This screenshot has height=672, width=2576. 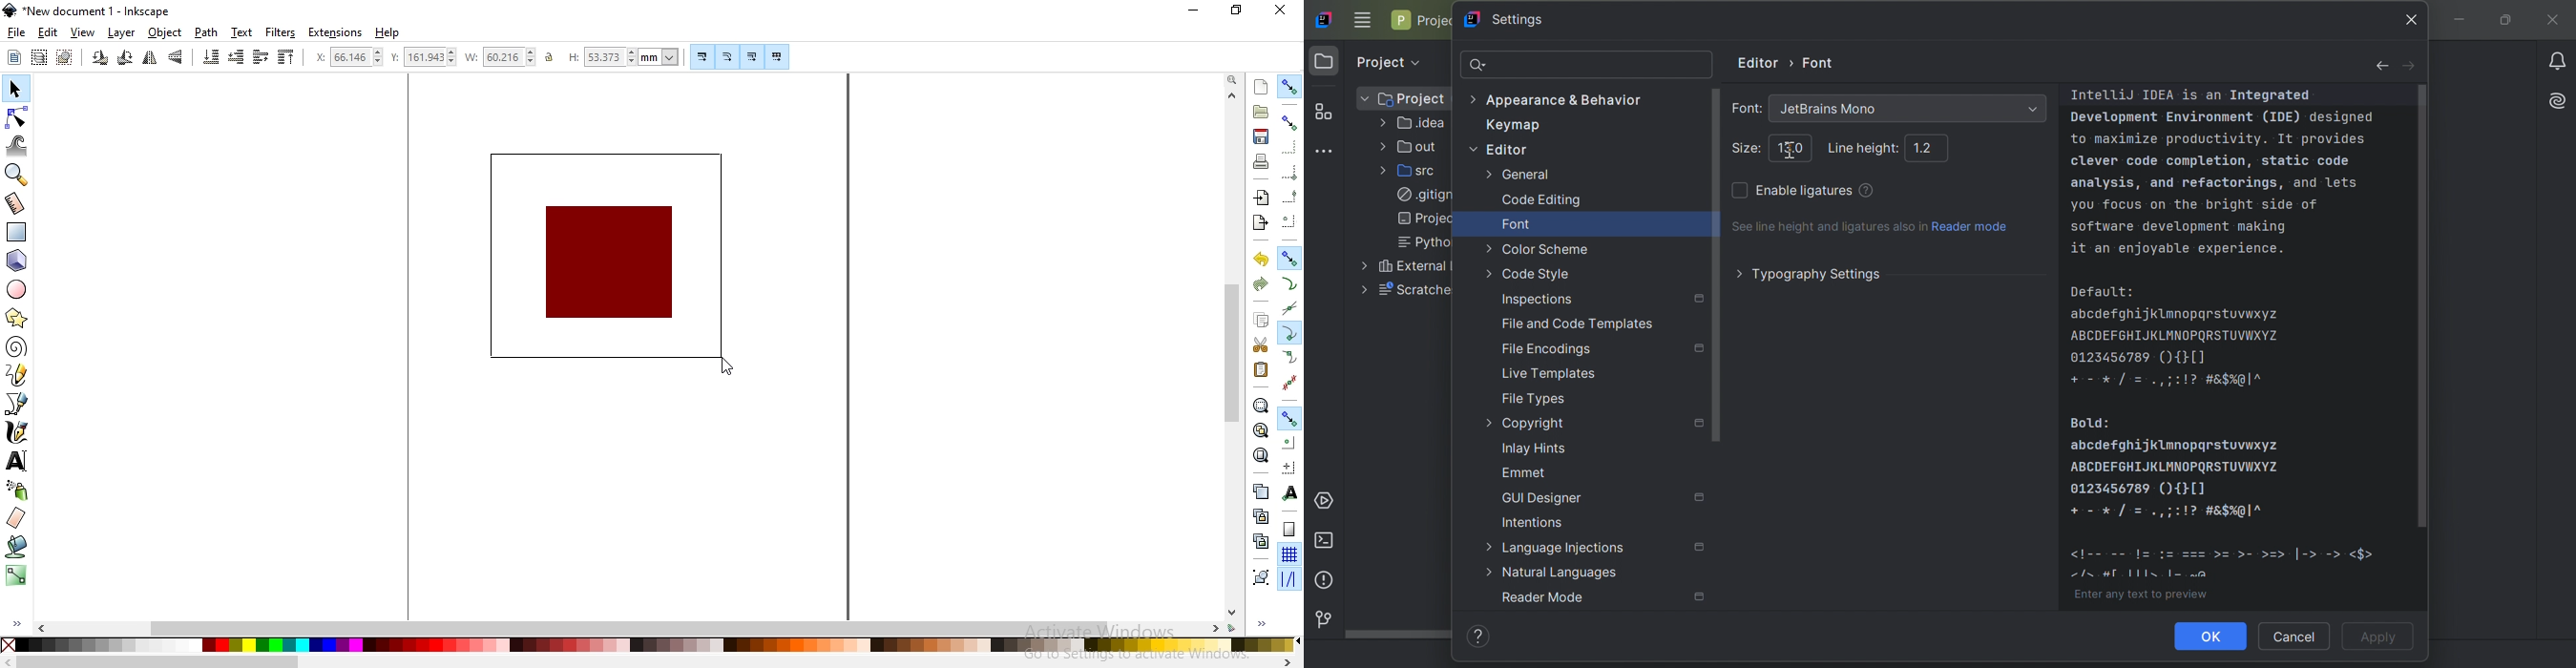 I want to click on object, so click(x=166, y=33).